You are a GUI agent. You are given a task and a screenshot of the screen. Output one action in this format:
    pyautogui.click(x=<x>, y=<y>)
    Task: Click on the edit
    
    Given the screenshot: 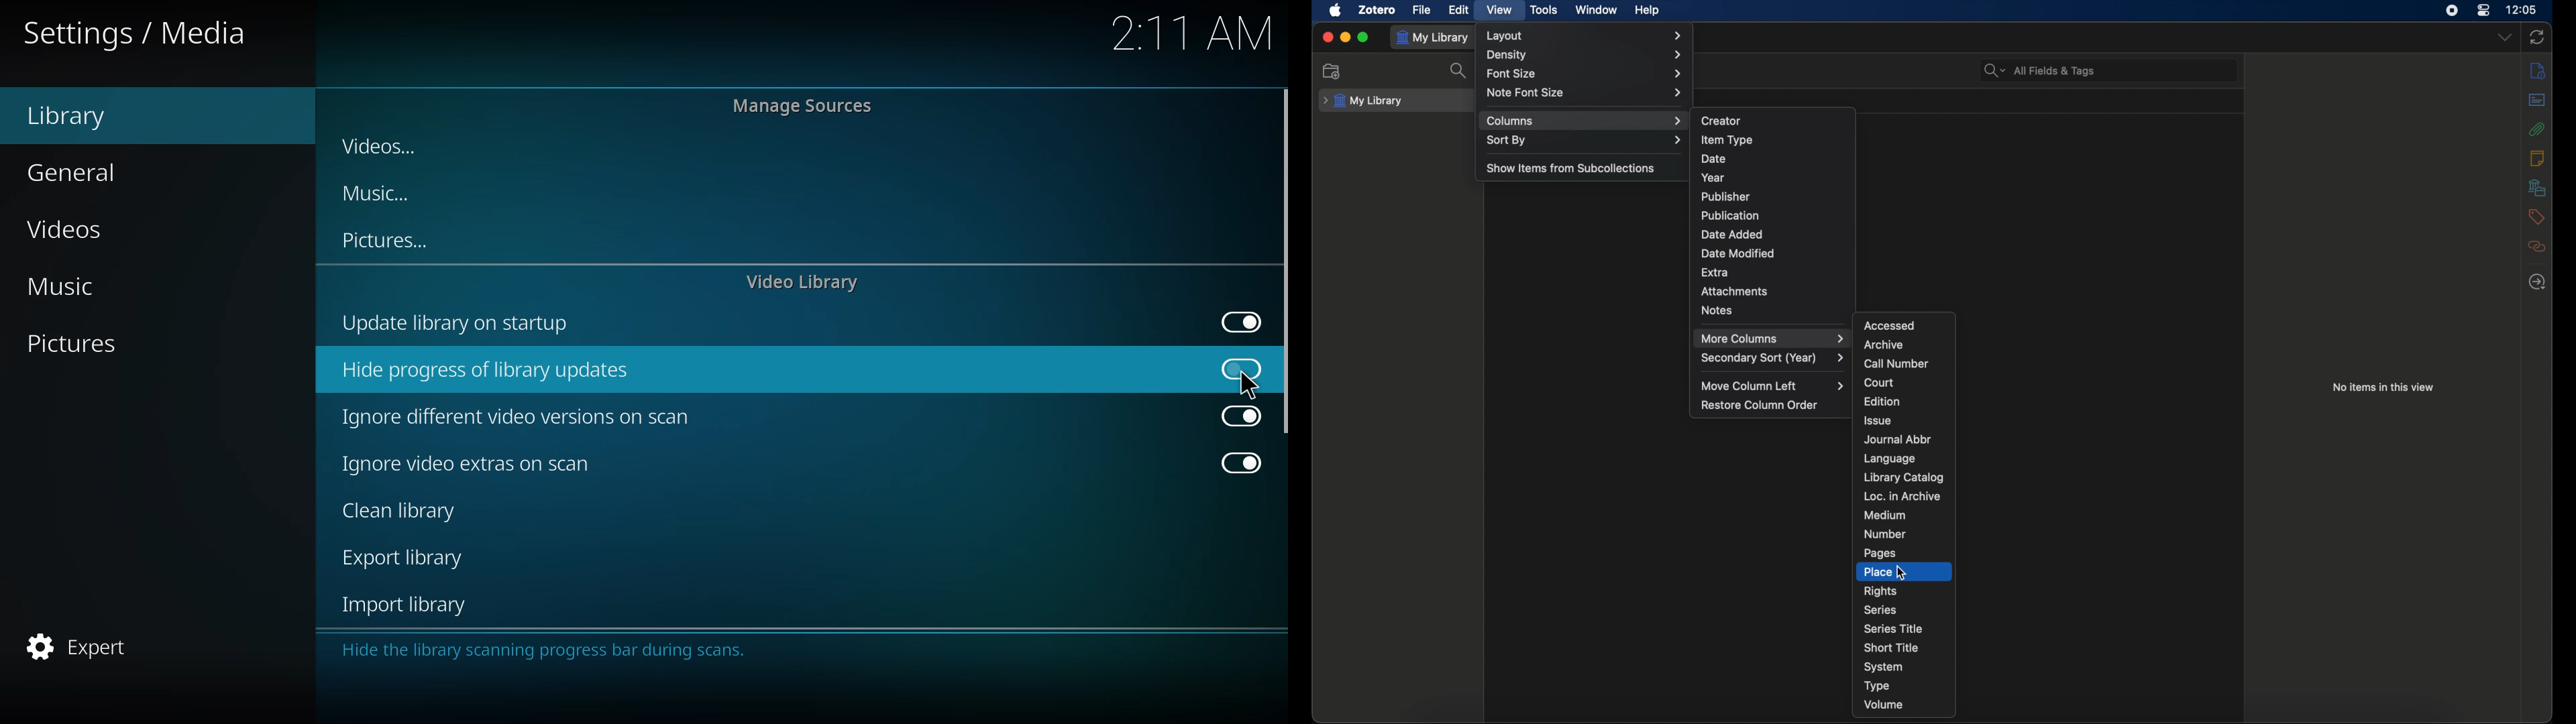 What is the action you would take?
    pyautogui.click(x=1460, y=11)
    